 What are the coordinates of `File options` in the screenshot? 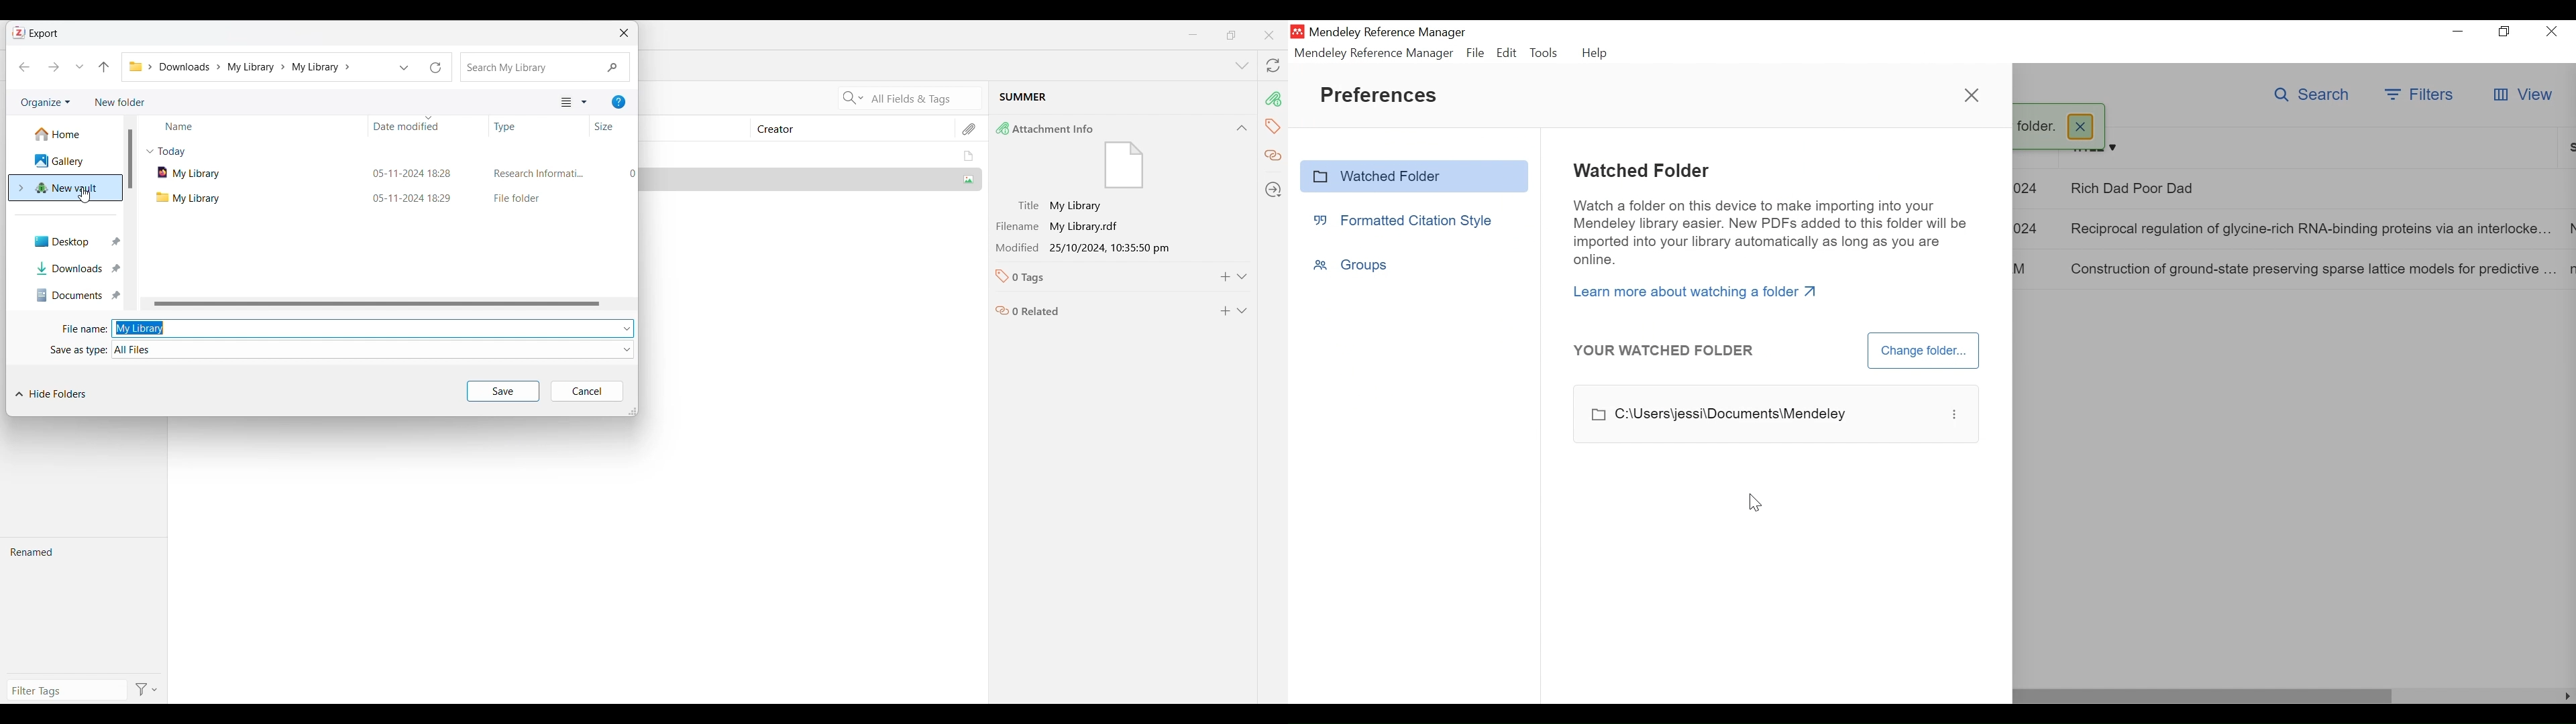 It's located at (627, 328).